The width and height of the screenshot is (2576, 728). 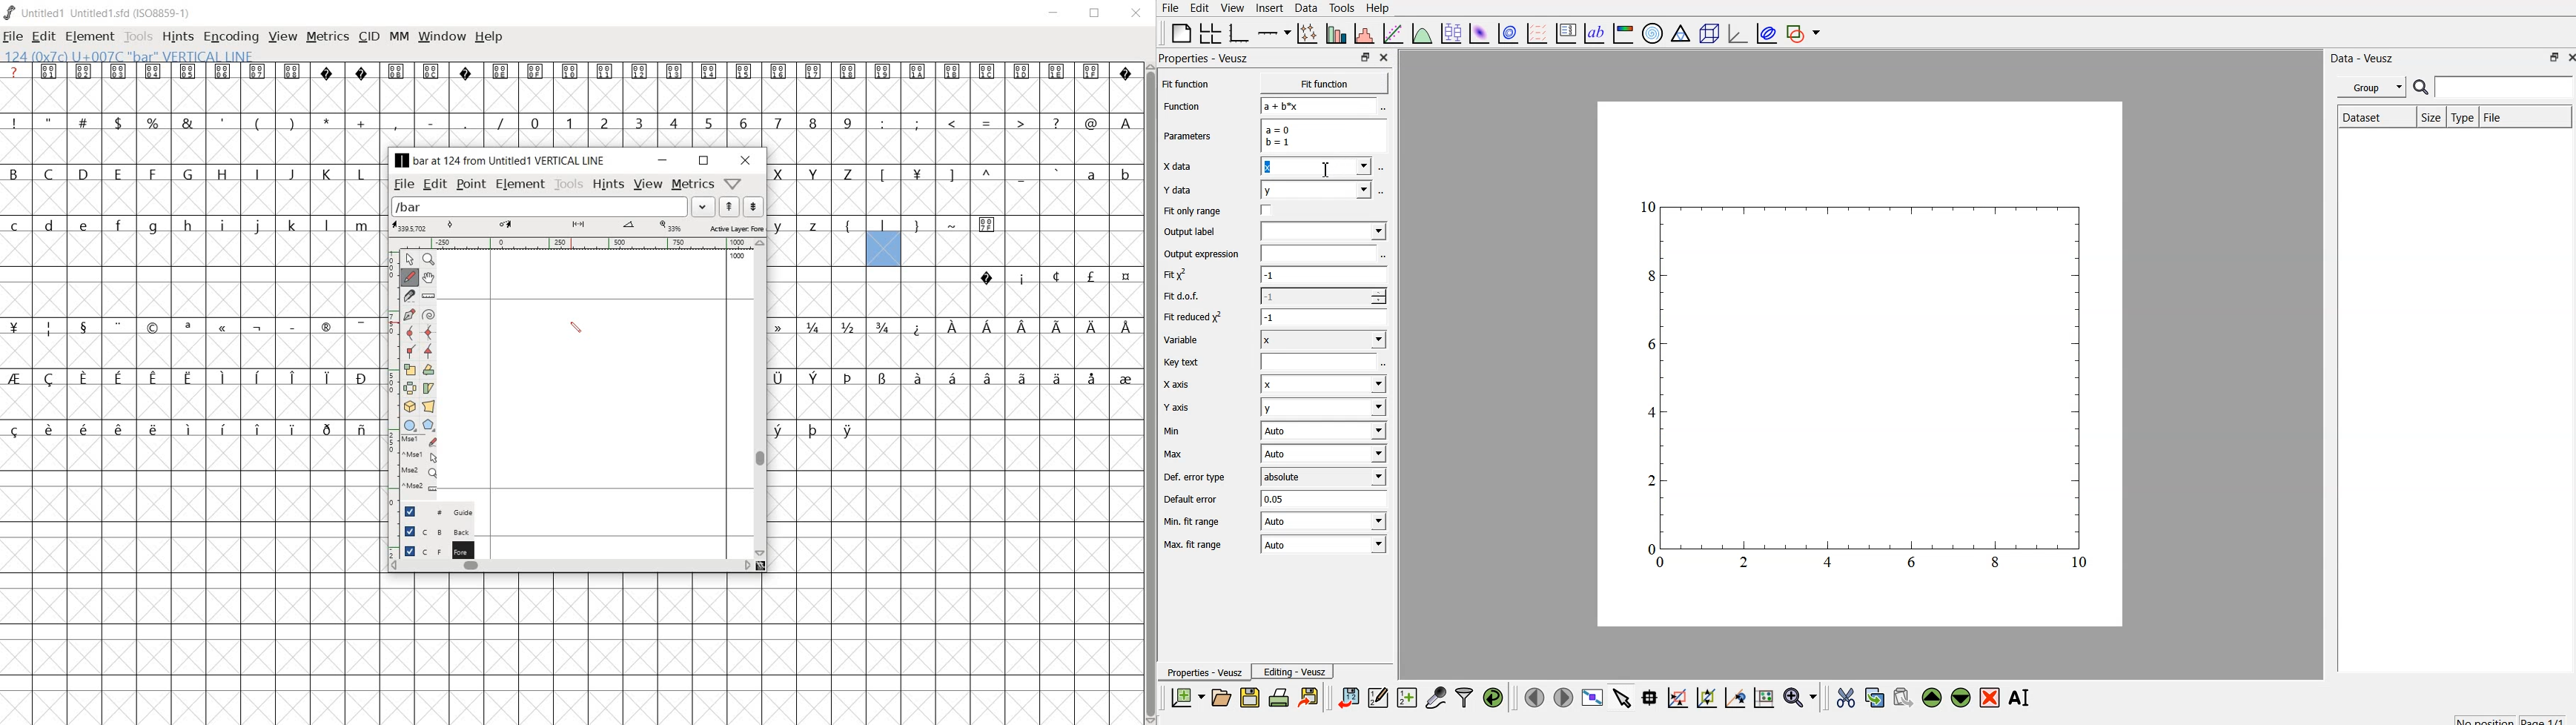 I want to click on view, so click(x=283, y=35).